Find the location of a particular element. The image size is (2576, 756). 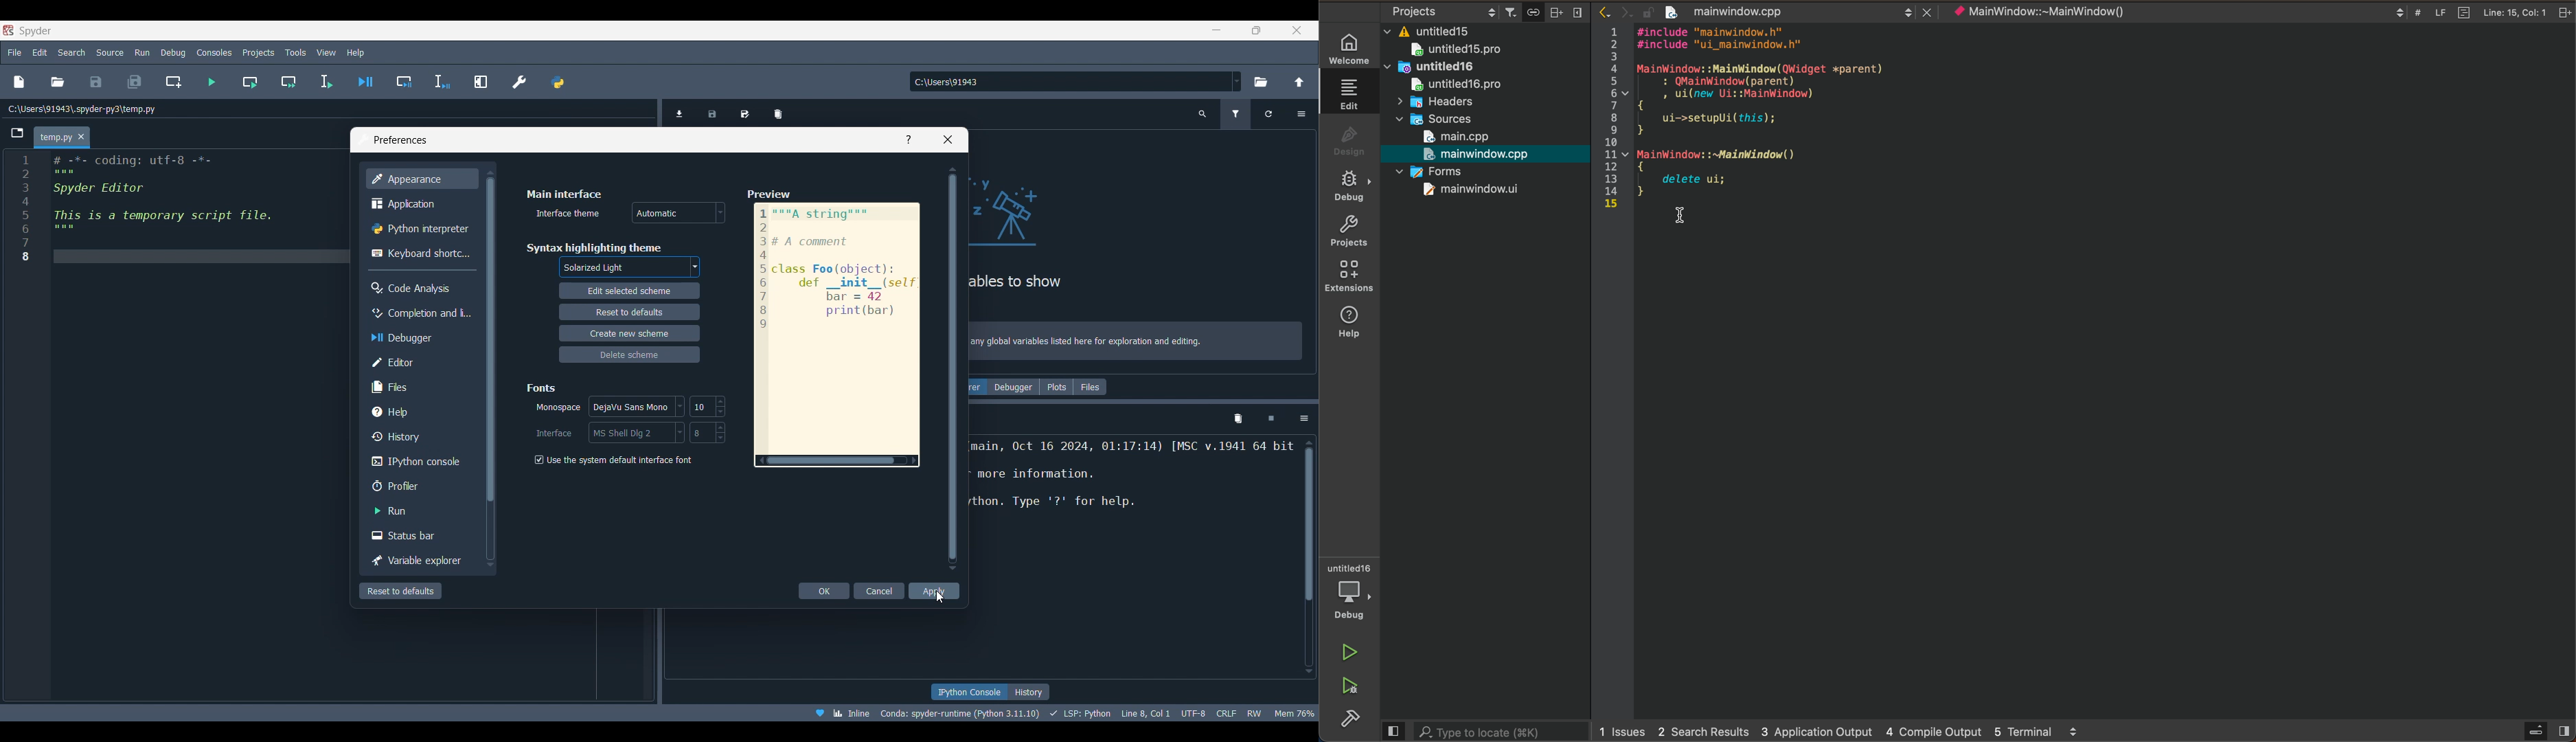

Vertical slide bar is located at coordinates (953, 368).